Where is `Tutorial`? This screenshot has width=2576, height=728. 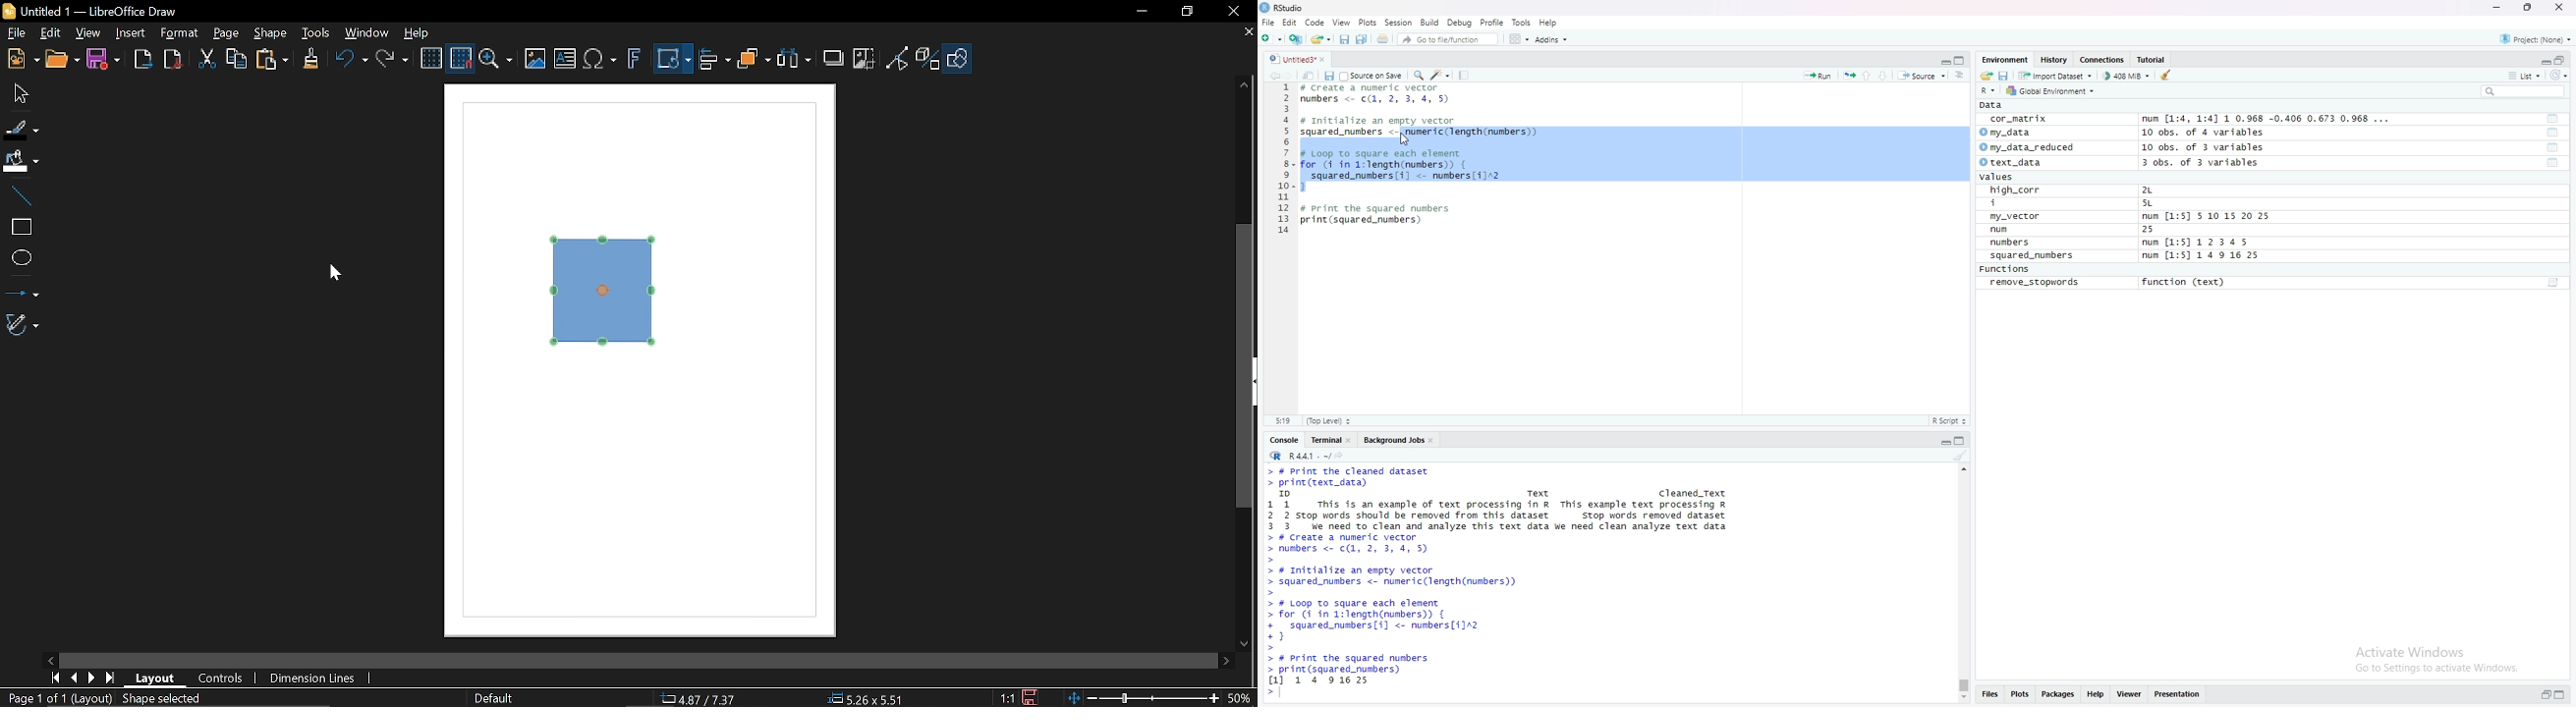 Tutorial is located at coordinates (2154, 60).